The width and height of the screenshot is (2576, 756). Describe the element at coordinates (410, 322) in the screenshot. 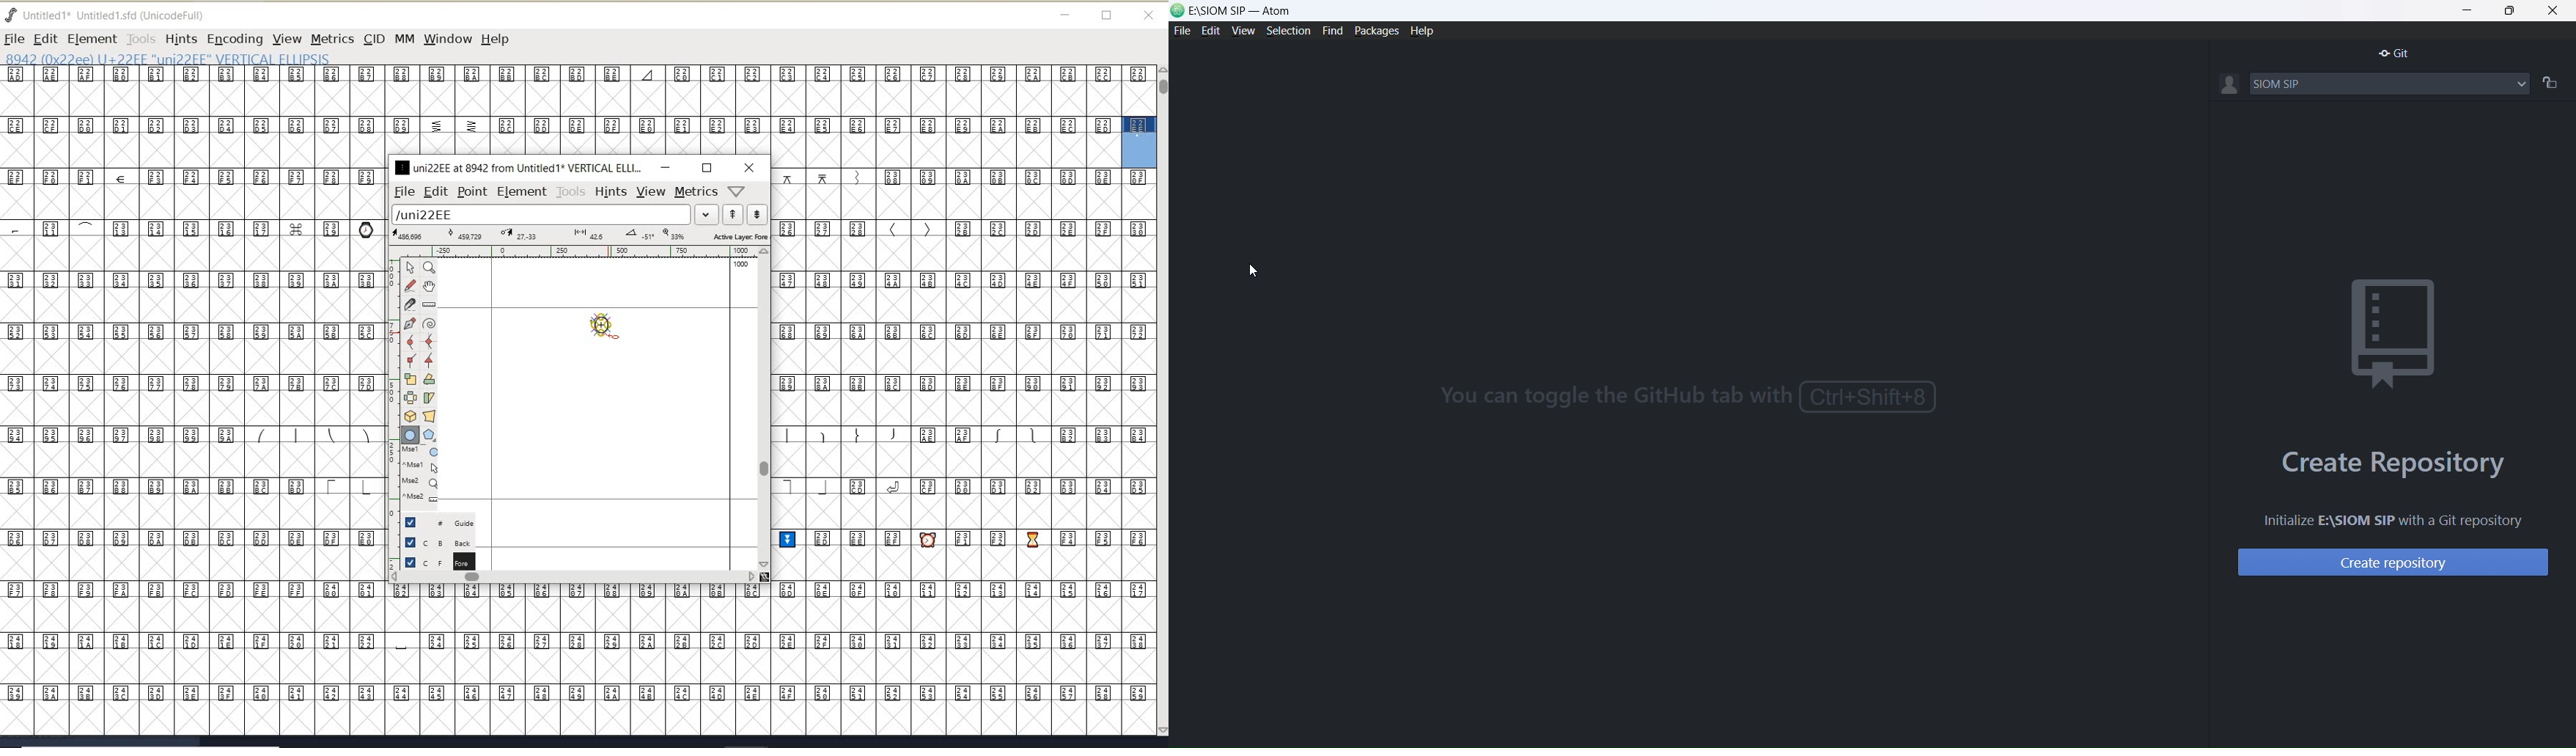

I see `add a point, then drag out its control points` at that location.